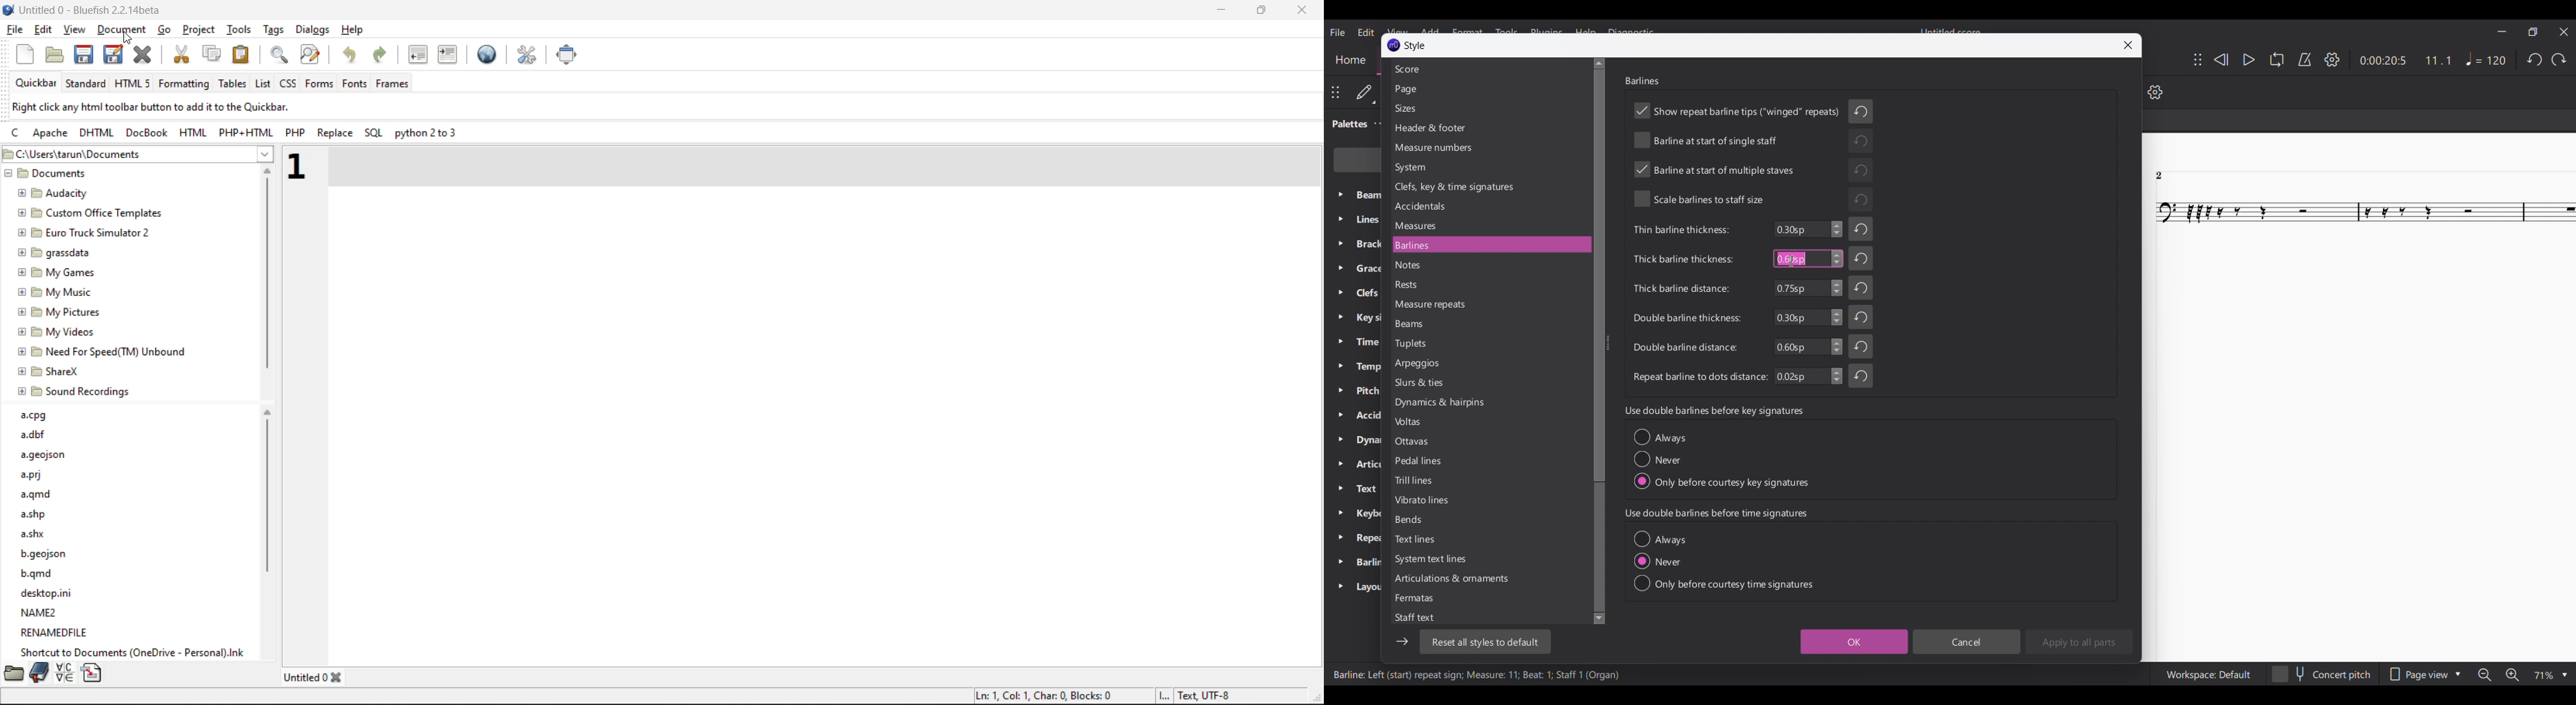 This screenshot has width=2576, height=728. Describe the element at coordinates (268, 548) in the screenshot. I see `vertical scroll bar` at that location.